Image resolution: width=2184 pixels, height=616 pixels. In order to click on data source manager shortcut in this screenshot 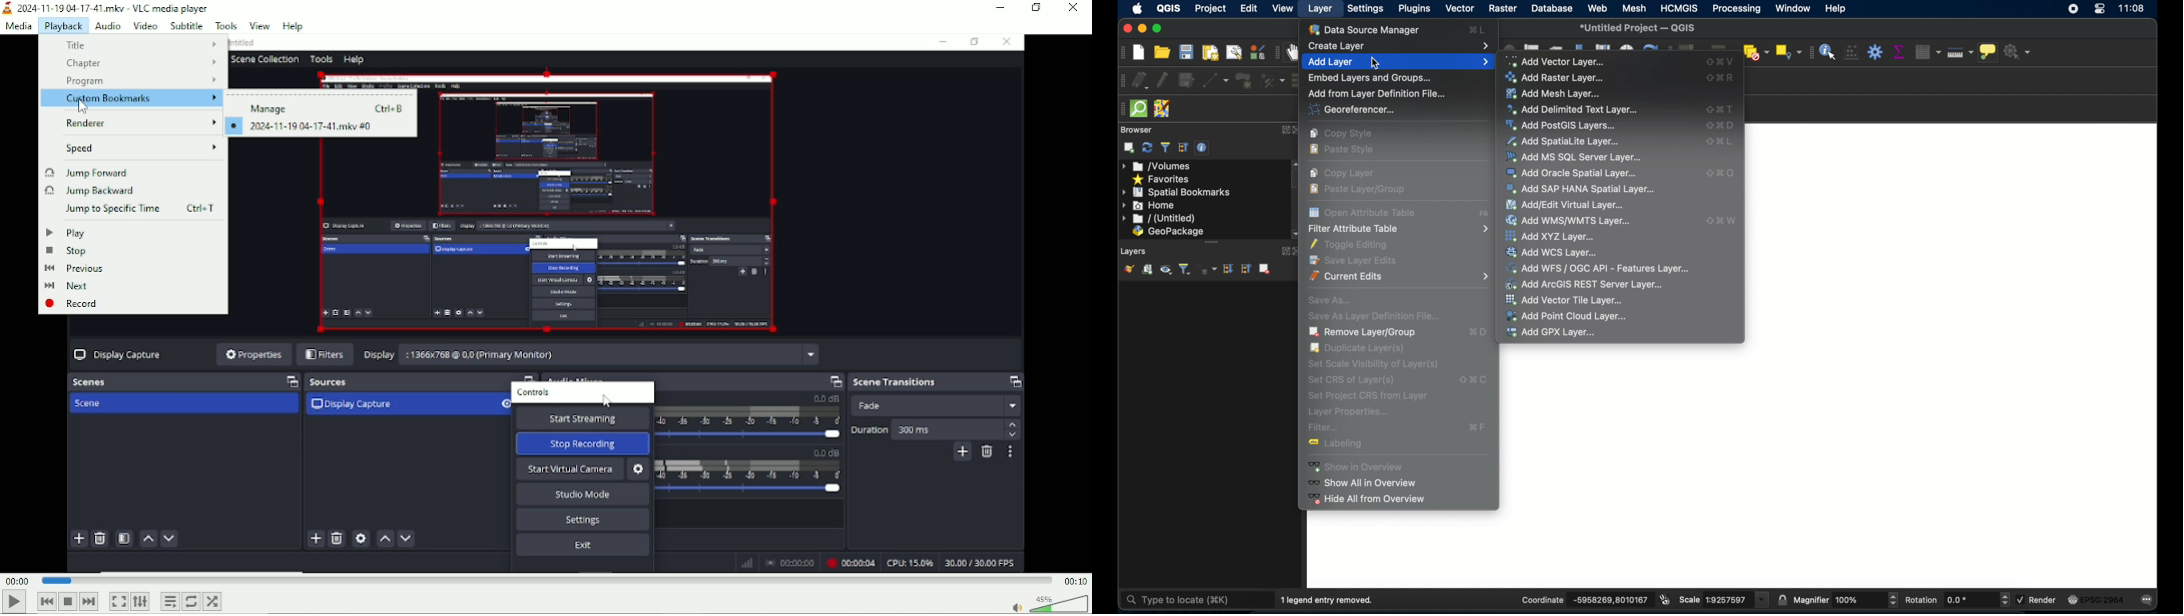, I will do `click(1477, 30)`.